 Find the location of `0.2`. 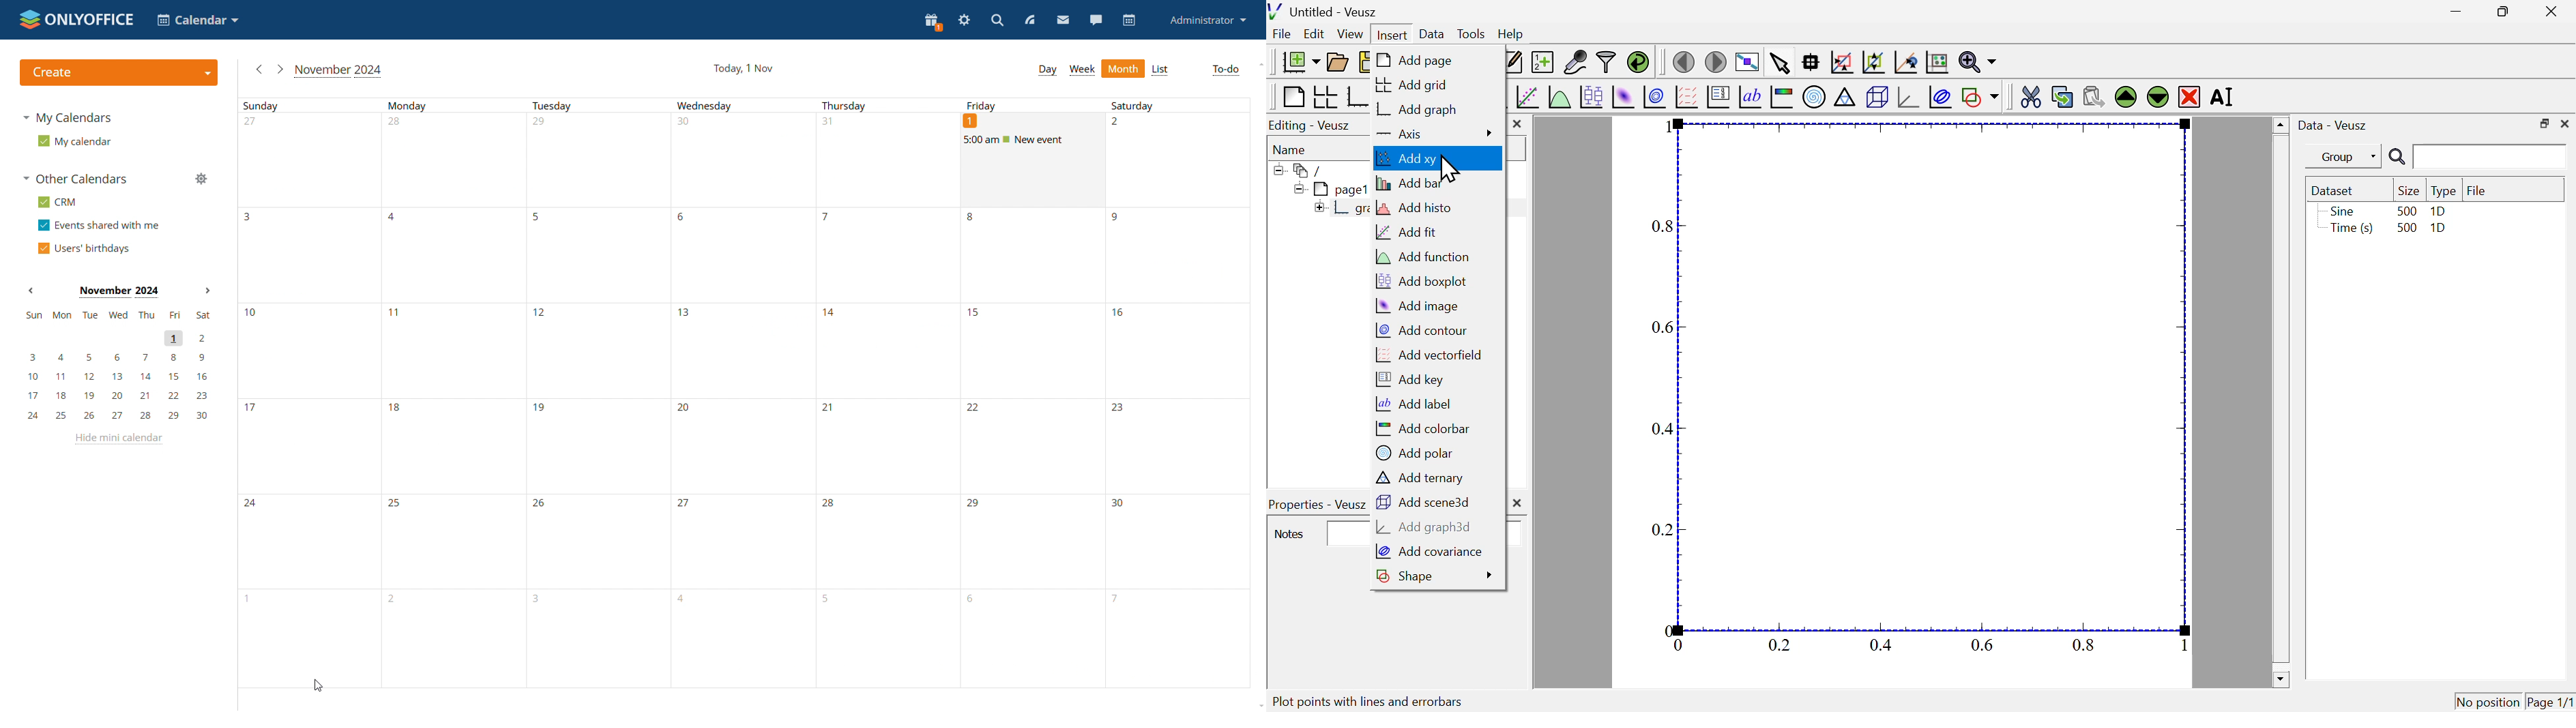

0.2 is located at coordinates (1663, 531).